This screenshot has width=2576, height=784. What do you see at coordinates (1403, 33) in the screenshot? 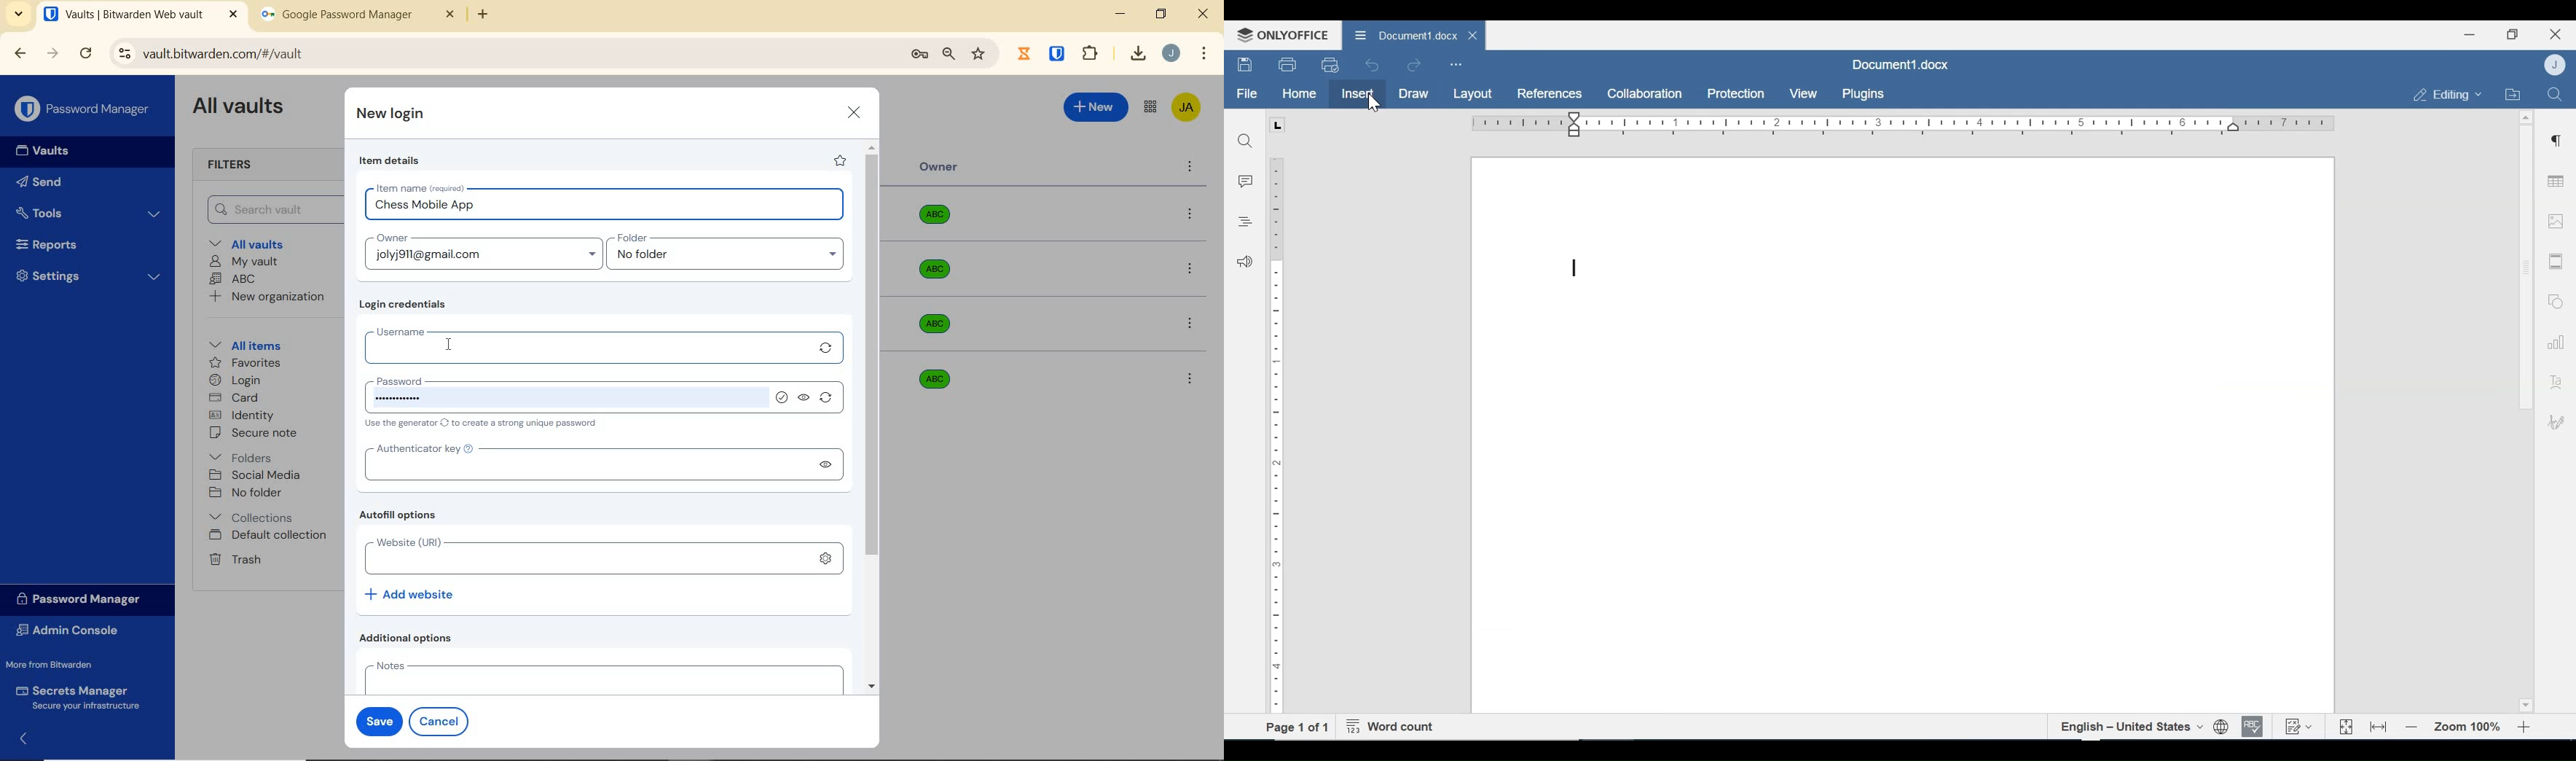
I see `Document1.docx` at bounding box center [1403, 33].